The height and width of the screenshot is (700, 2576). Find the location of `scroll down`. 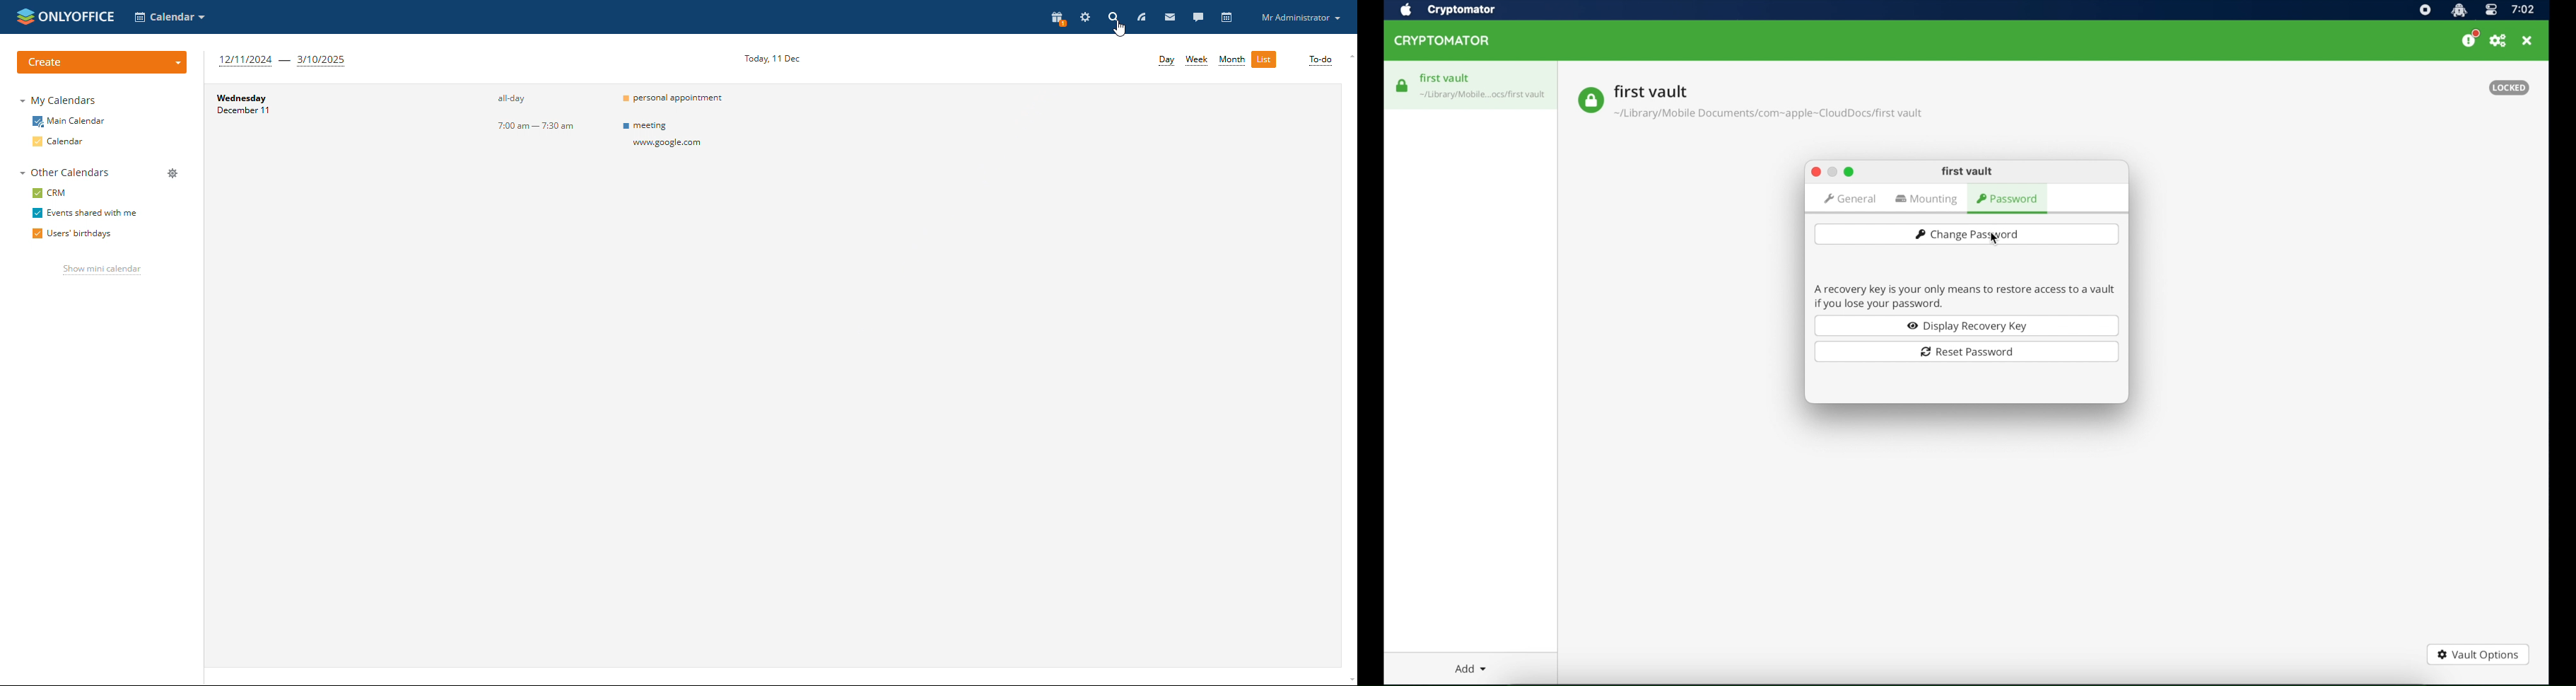

scroll down is located at coordinates (1349, 681).